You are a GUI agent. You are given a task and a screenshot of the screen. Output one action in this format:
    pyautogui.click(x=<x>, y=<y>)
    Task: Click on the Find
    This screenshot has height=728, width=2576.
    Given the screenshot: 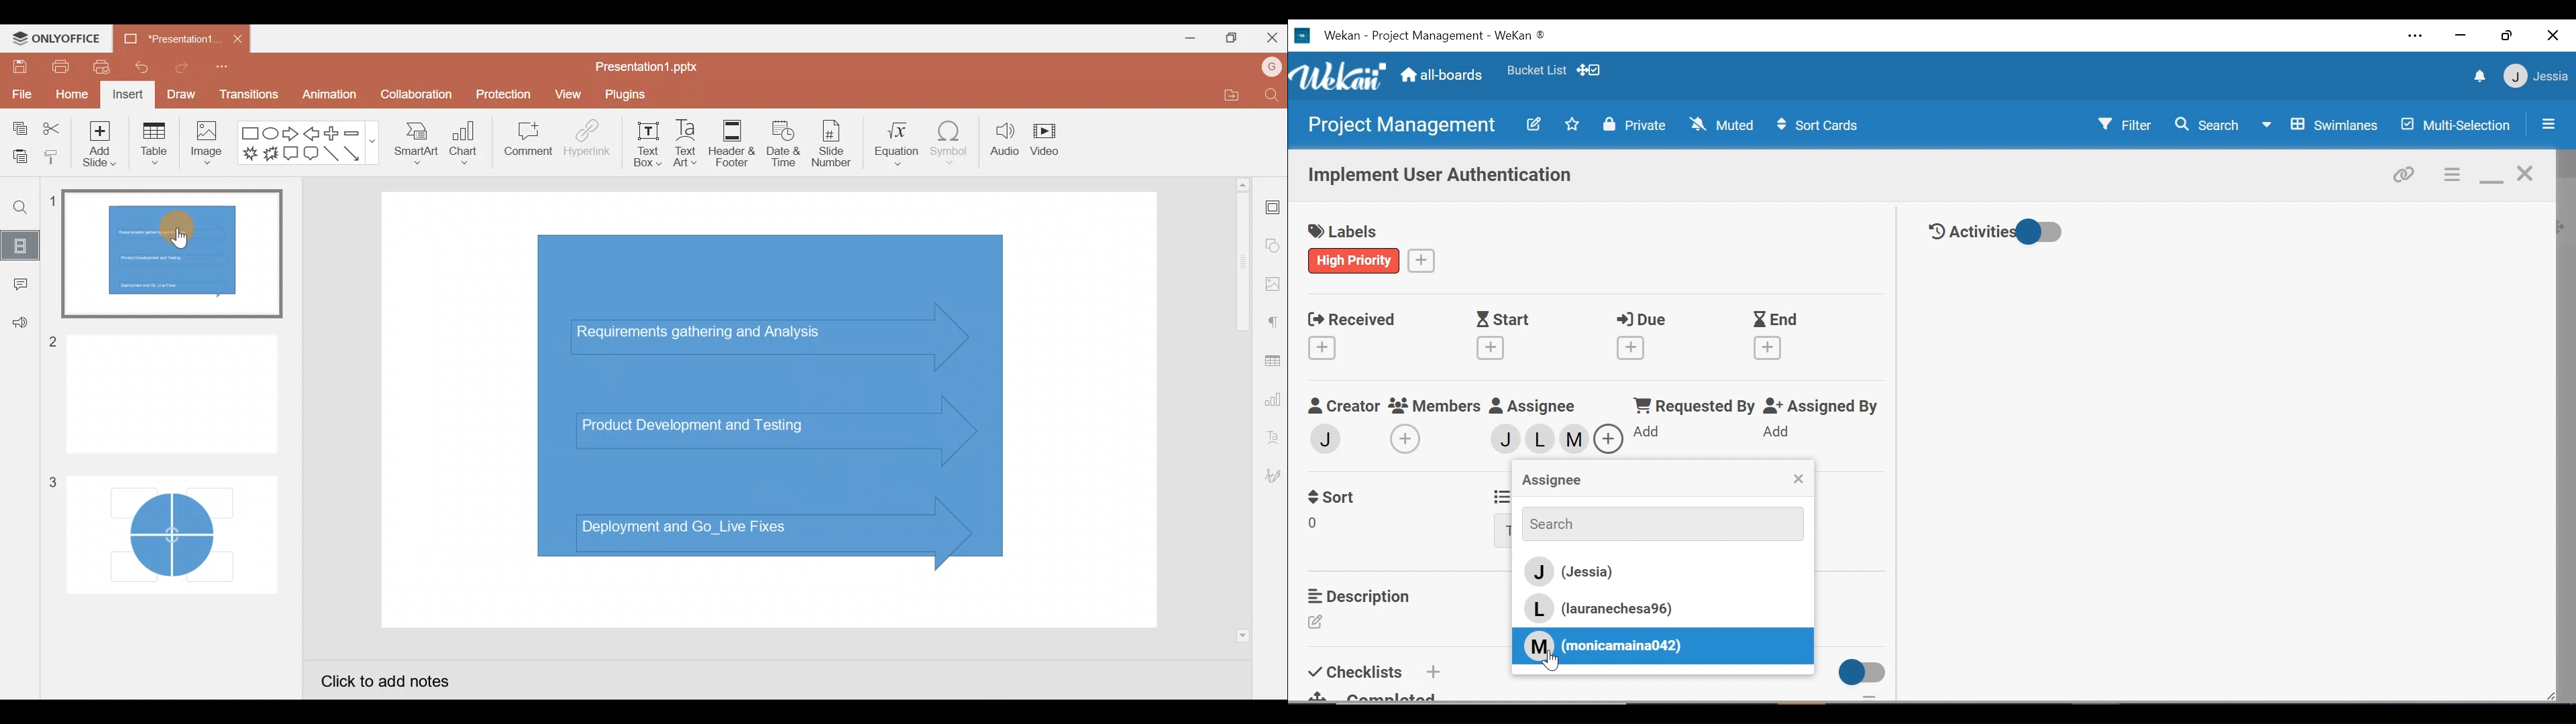 What is the action you would take?
    pyautogui.click(x=23, y=208)
    